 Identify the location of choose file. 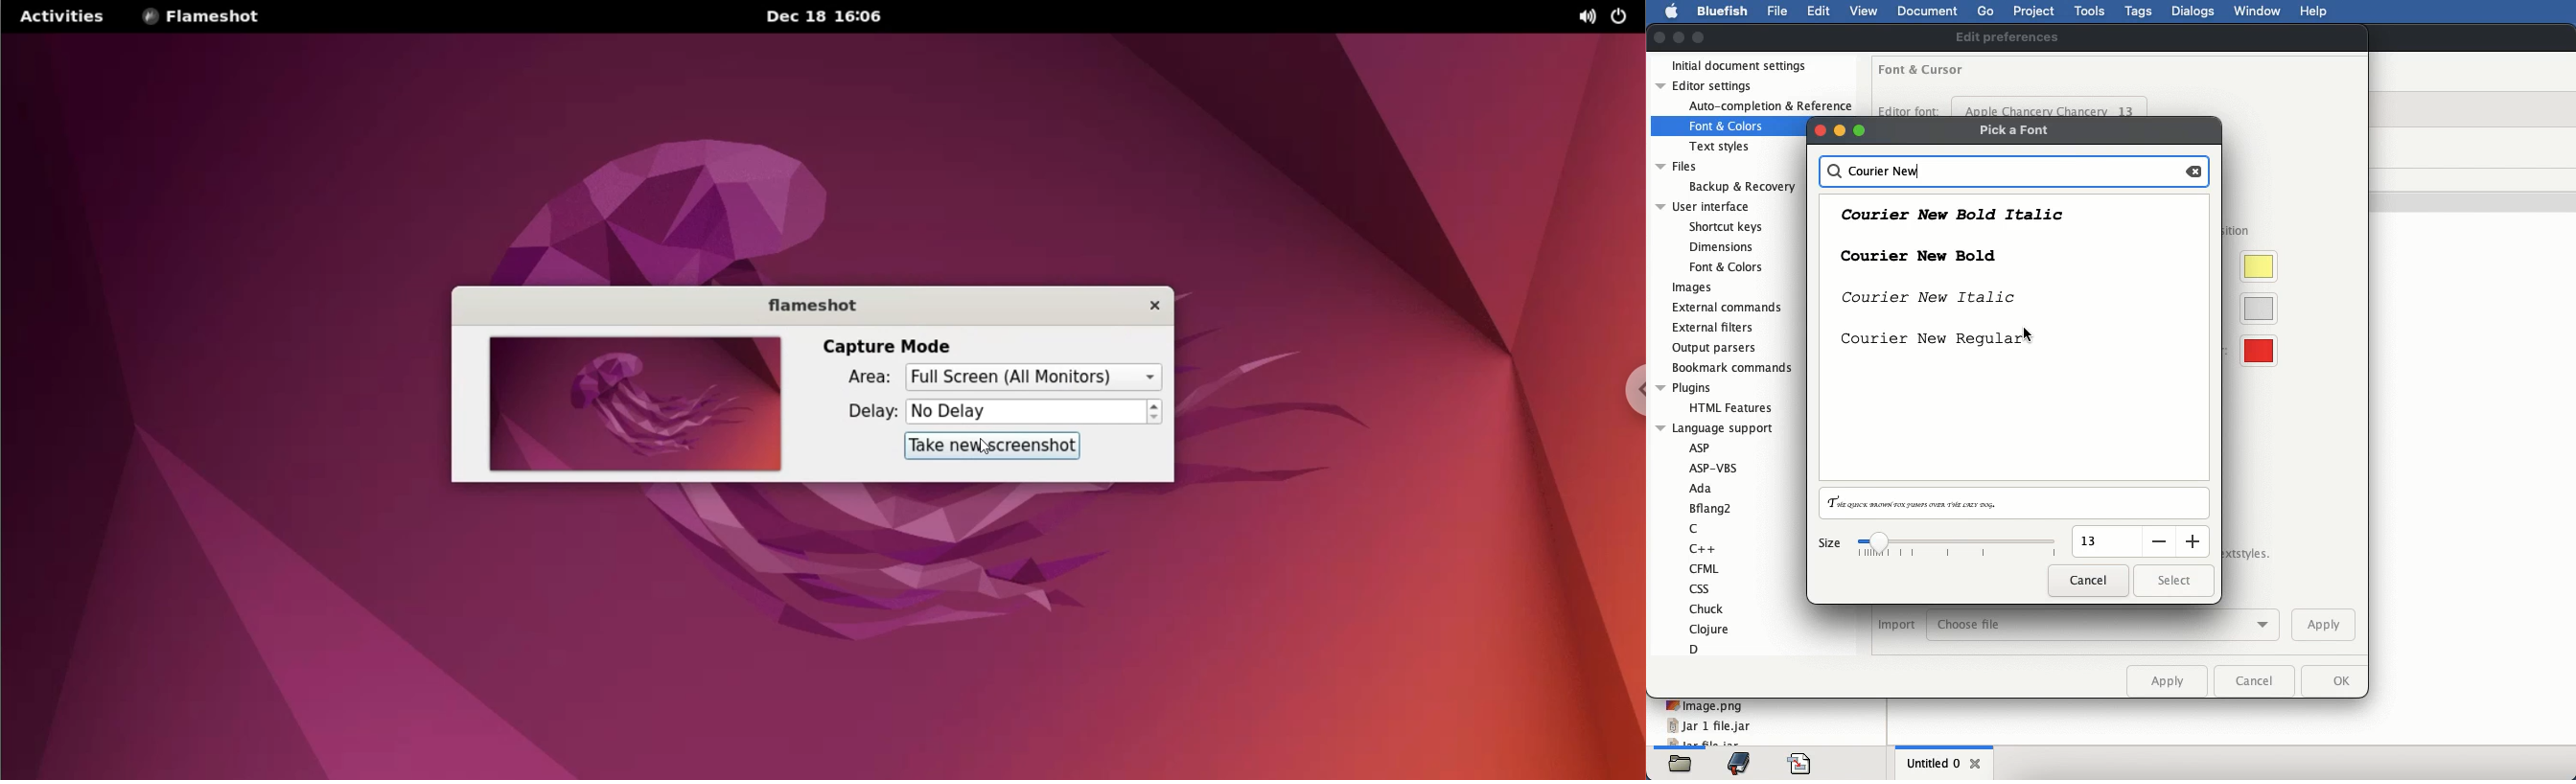
(2101, 624).